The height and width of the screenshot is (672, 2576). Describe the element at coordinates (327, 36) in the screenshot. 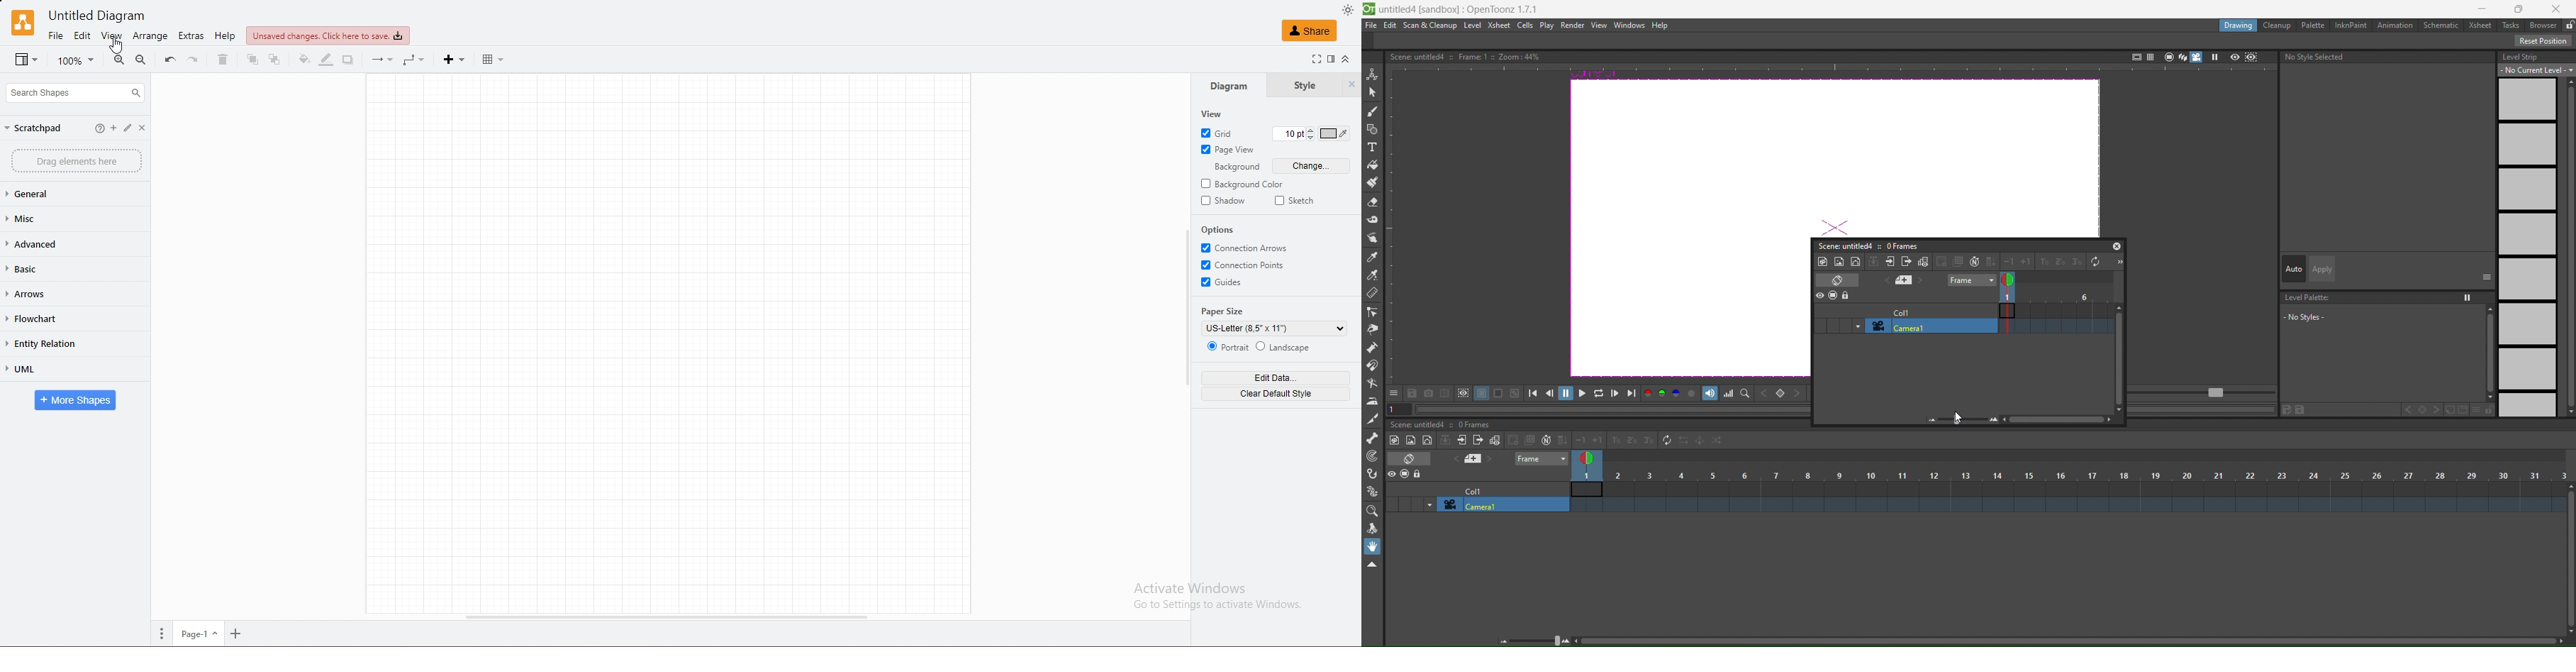

I see `Unsaved changes. Click here to save.` at that location.